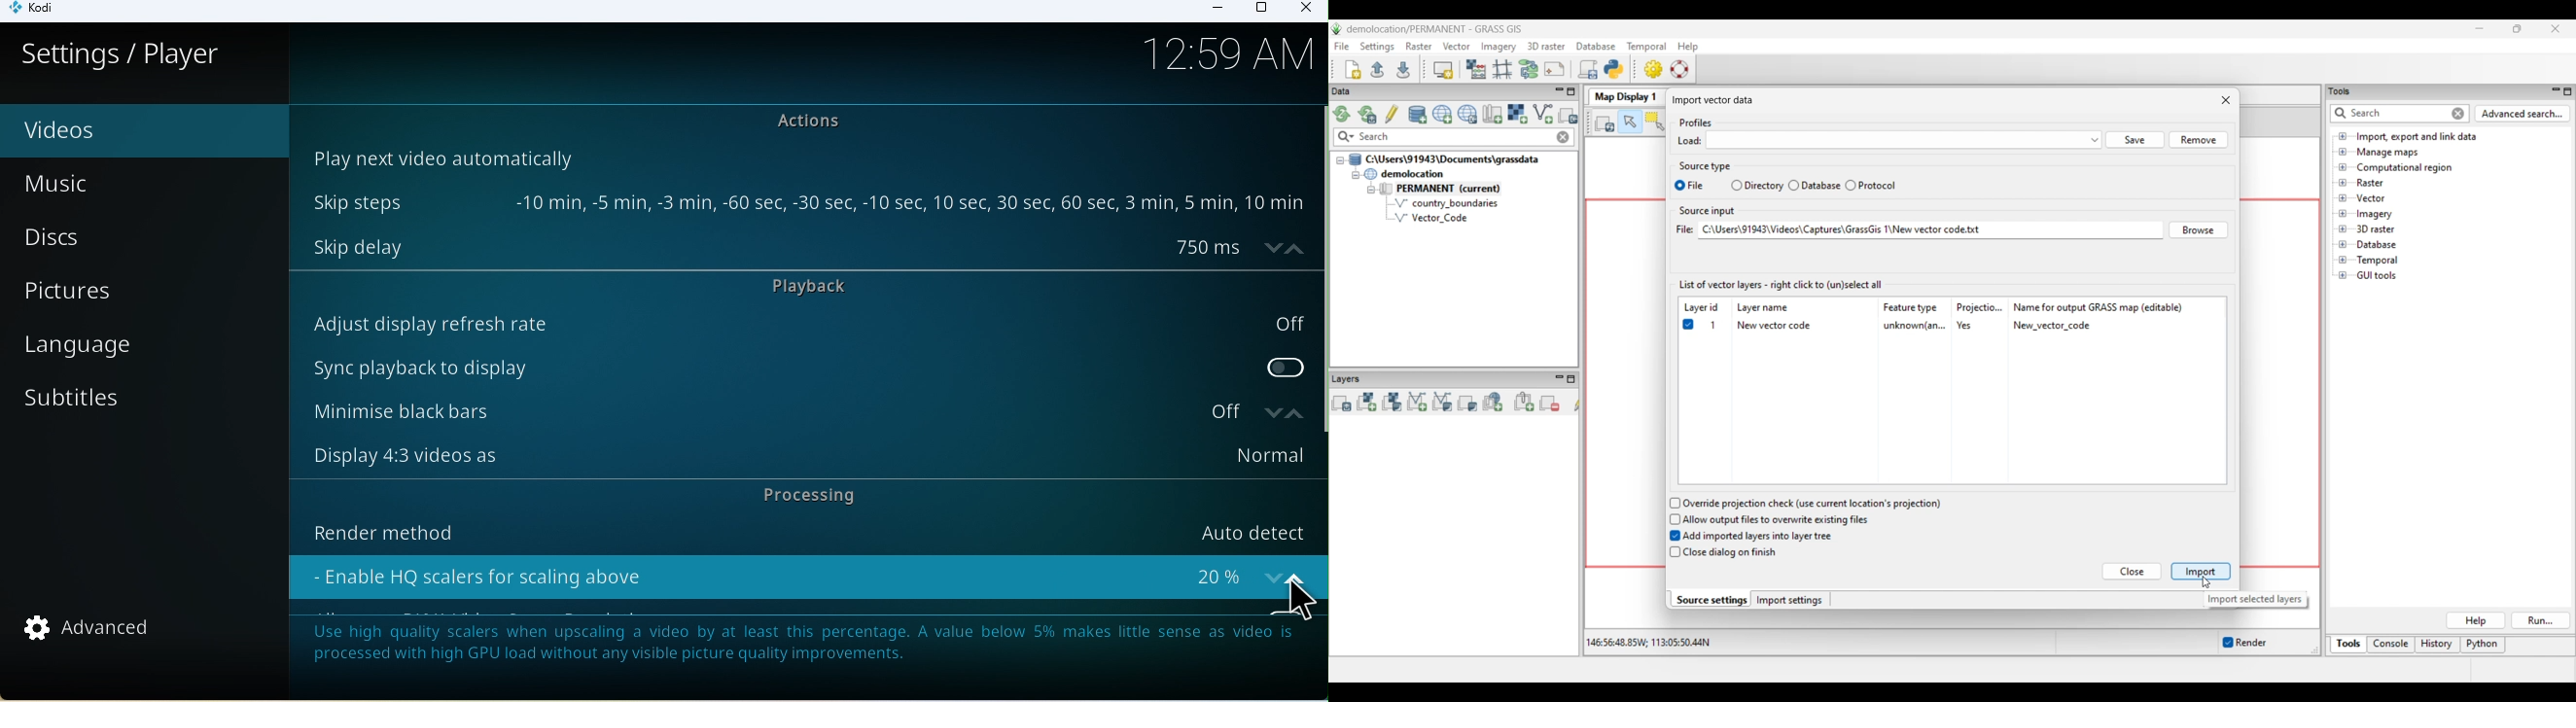 The height and width of the screenshot is (728, 2576). I want to click on Music, so click(103, 182).